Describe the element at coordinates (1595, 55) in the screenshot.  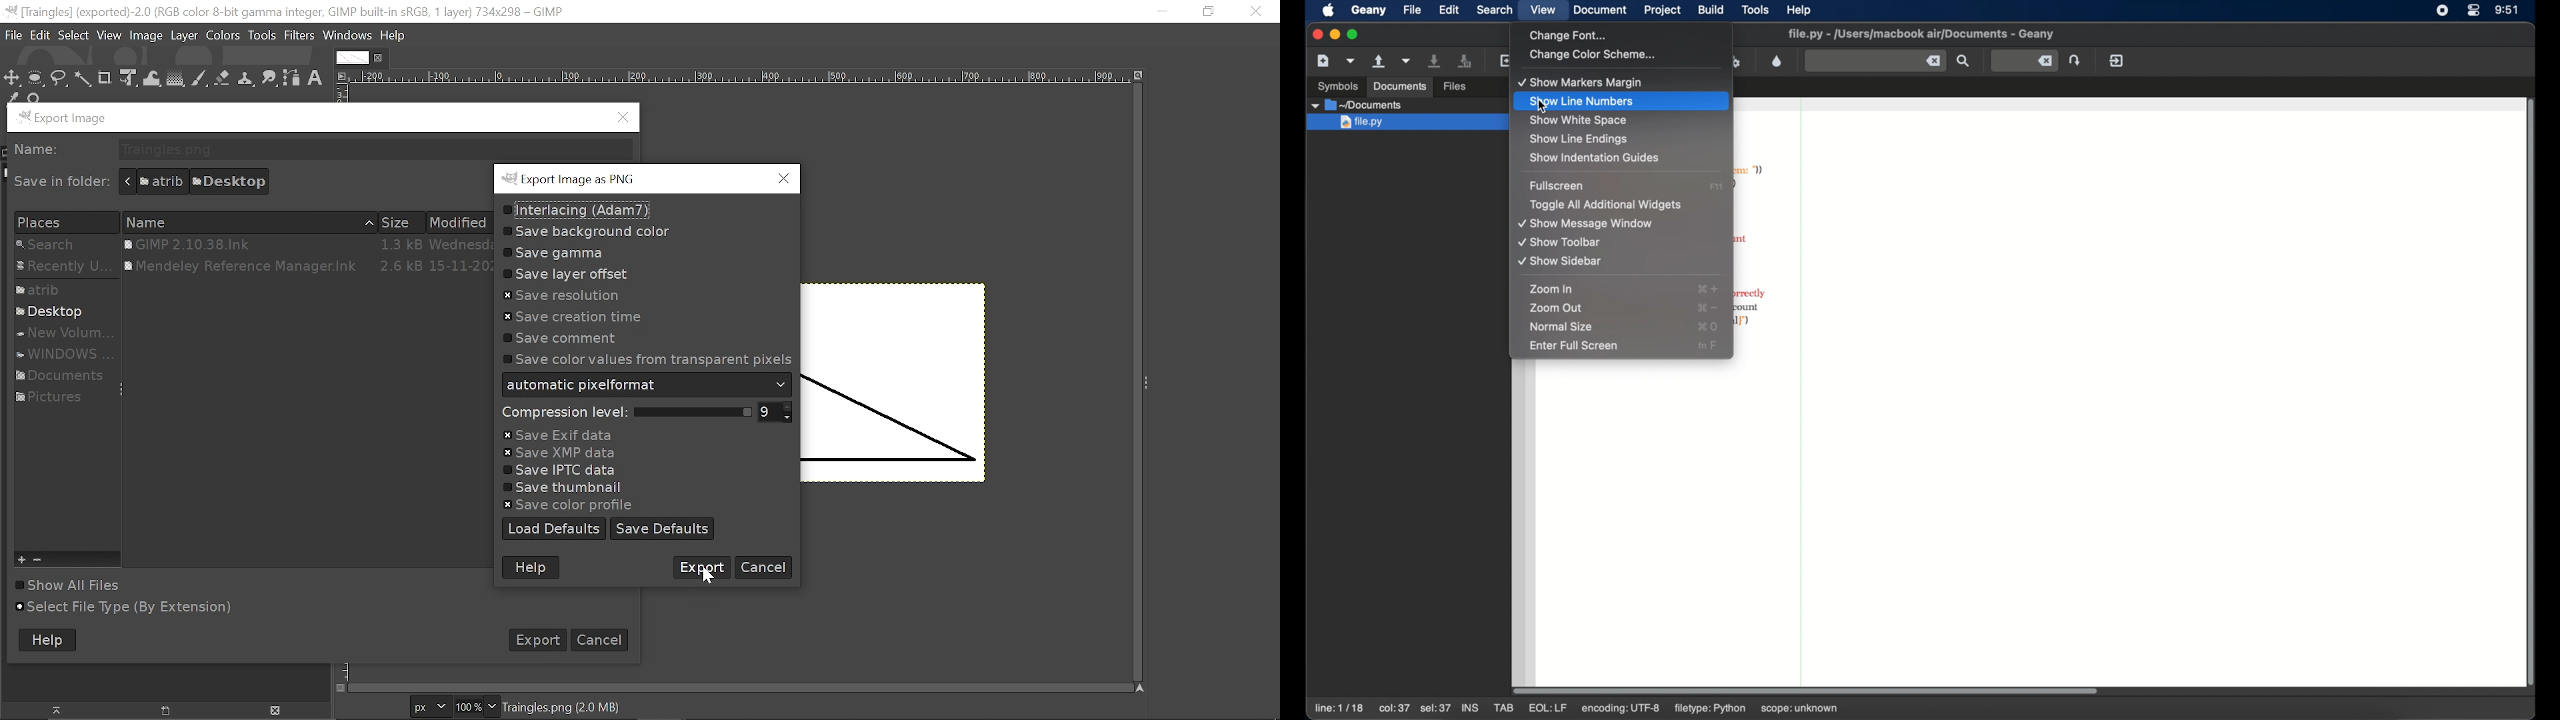
I see `change color scheme` at that location.